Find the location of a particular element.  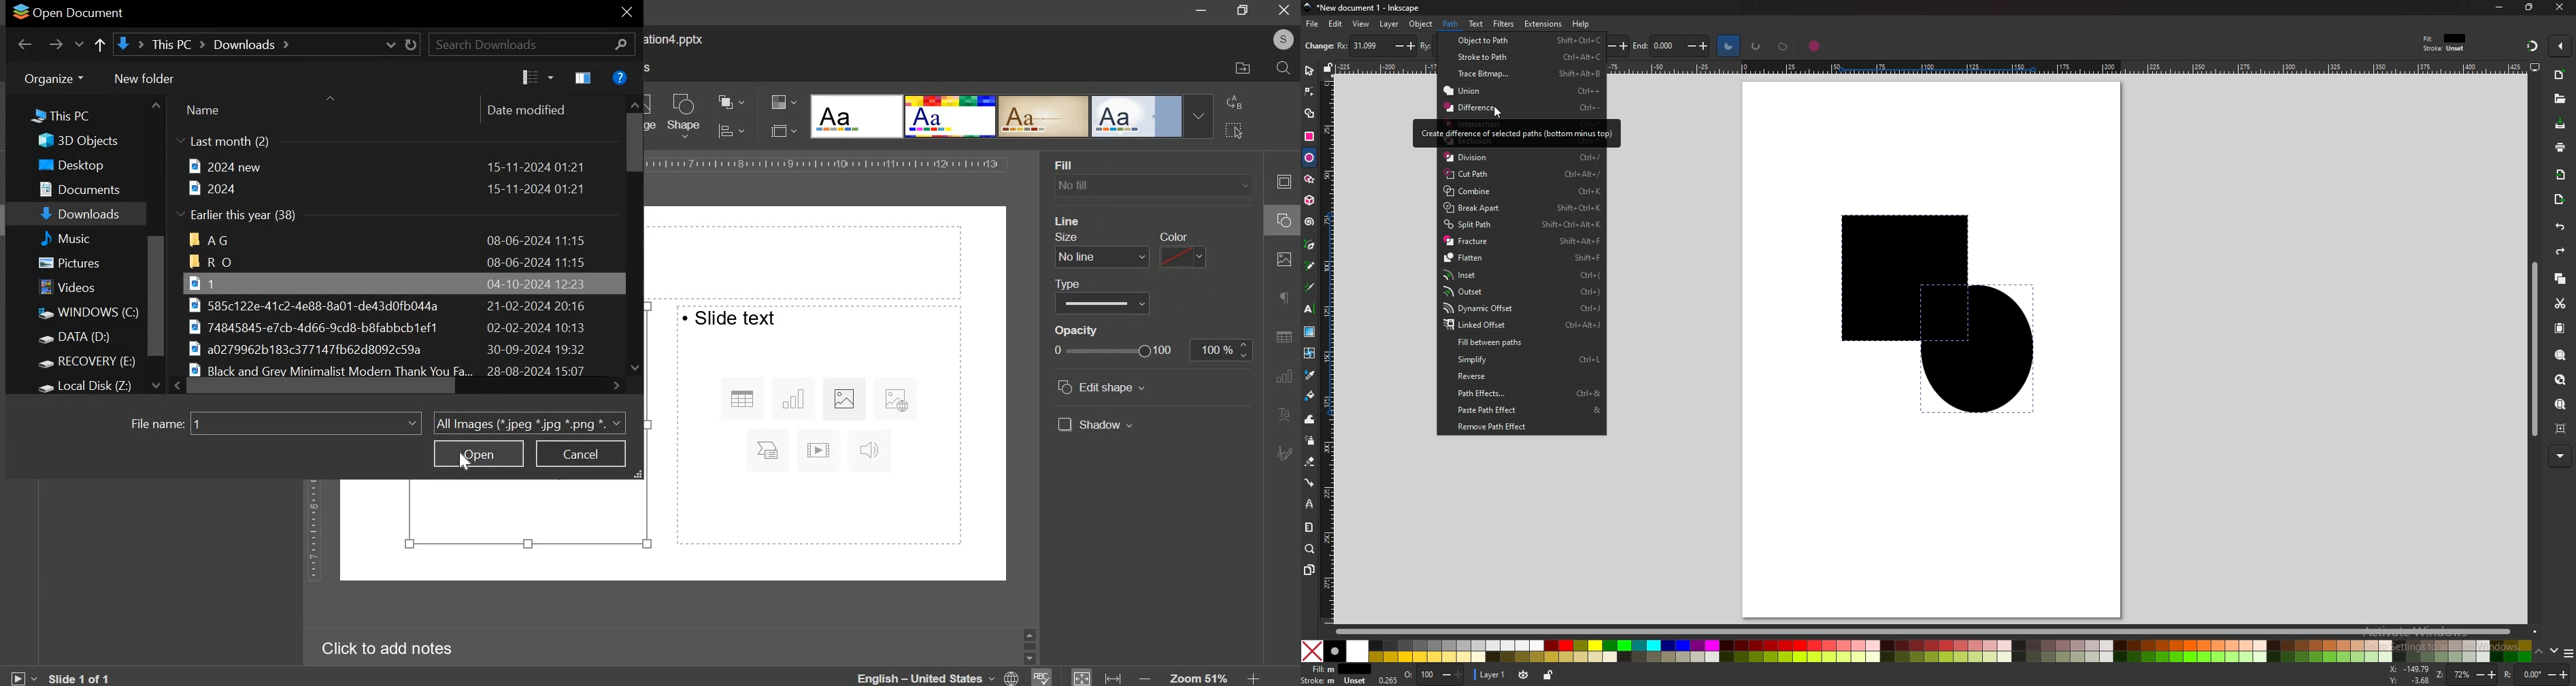

Path Effects is located at coordinates (1522, 394).